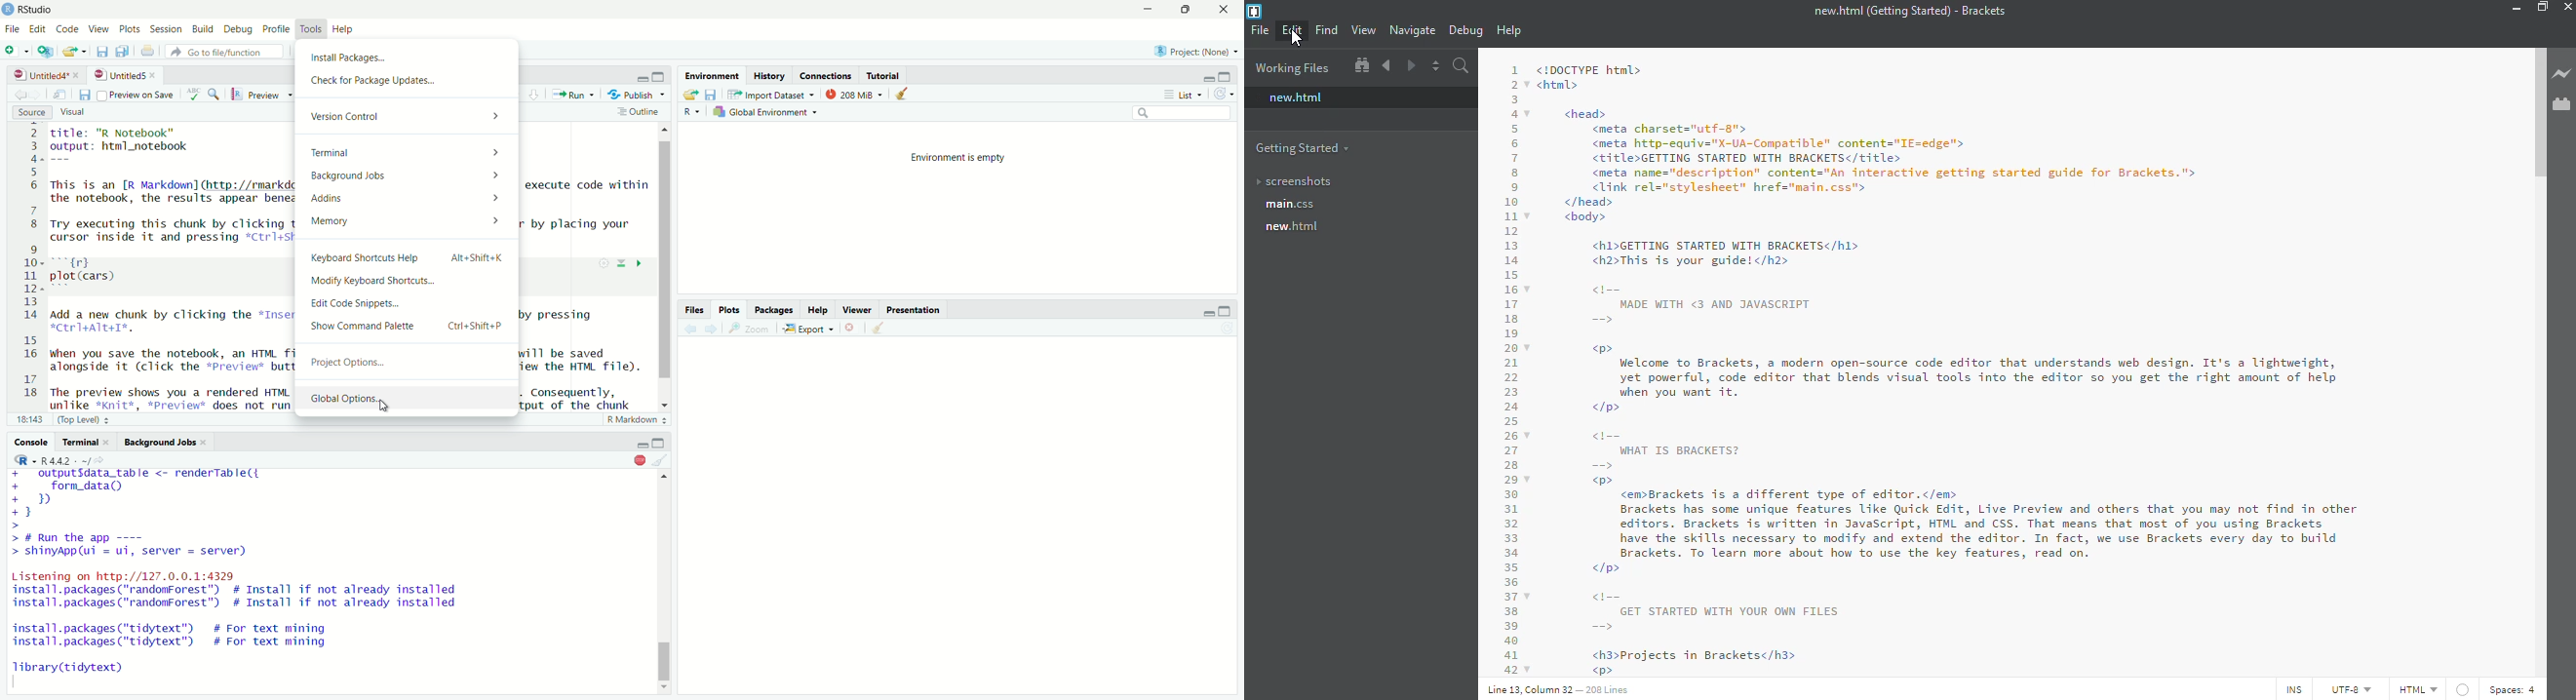 This screenshot has width=2576, height=700. I want to click on close, so click(854, 327).